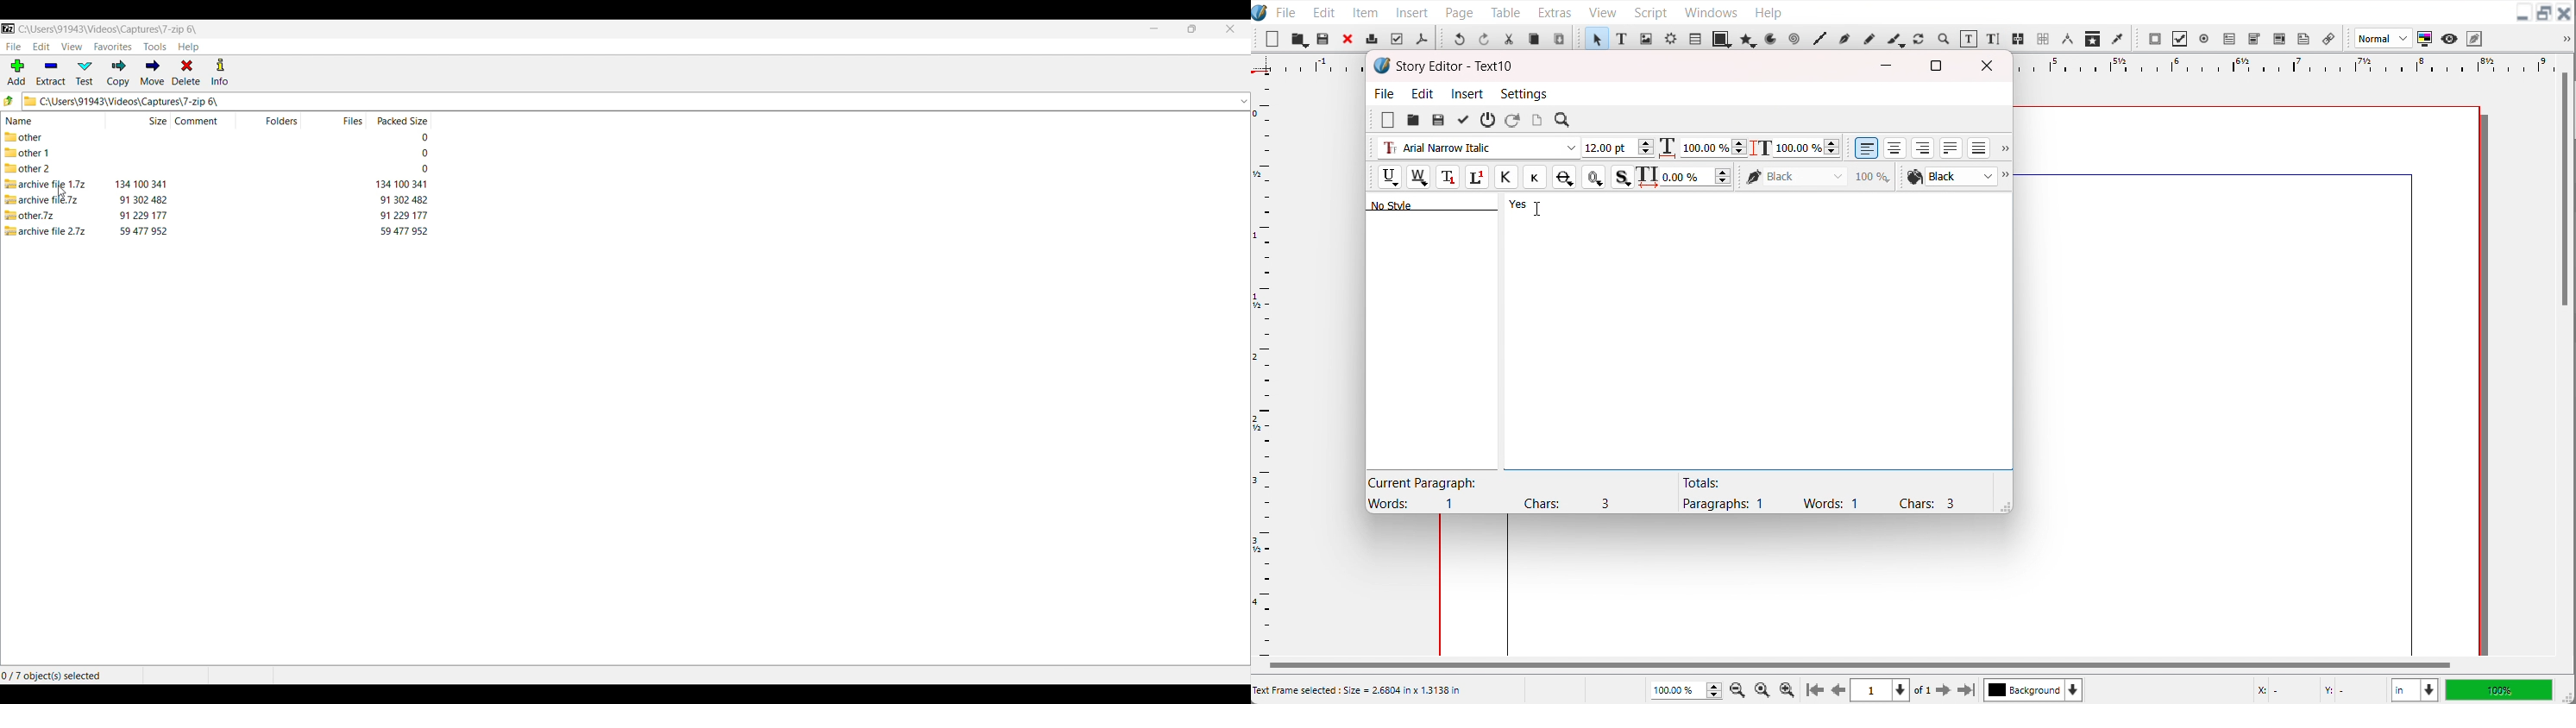 This screenshot has width=2576, height=728. What do you see at coordinates (1459, 11) in the screenshot?
I see `Page` at bounding box center [1459, 11].